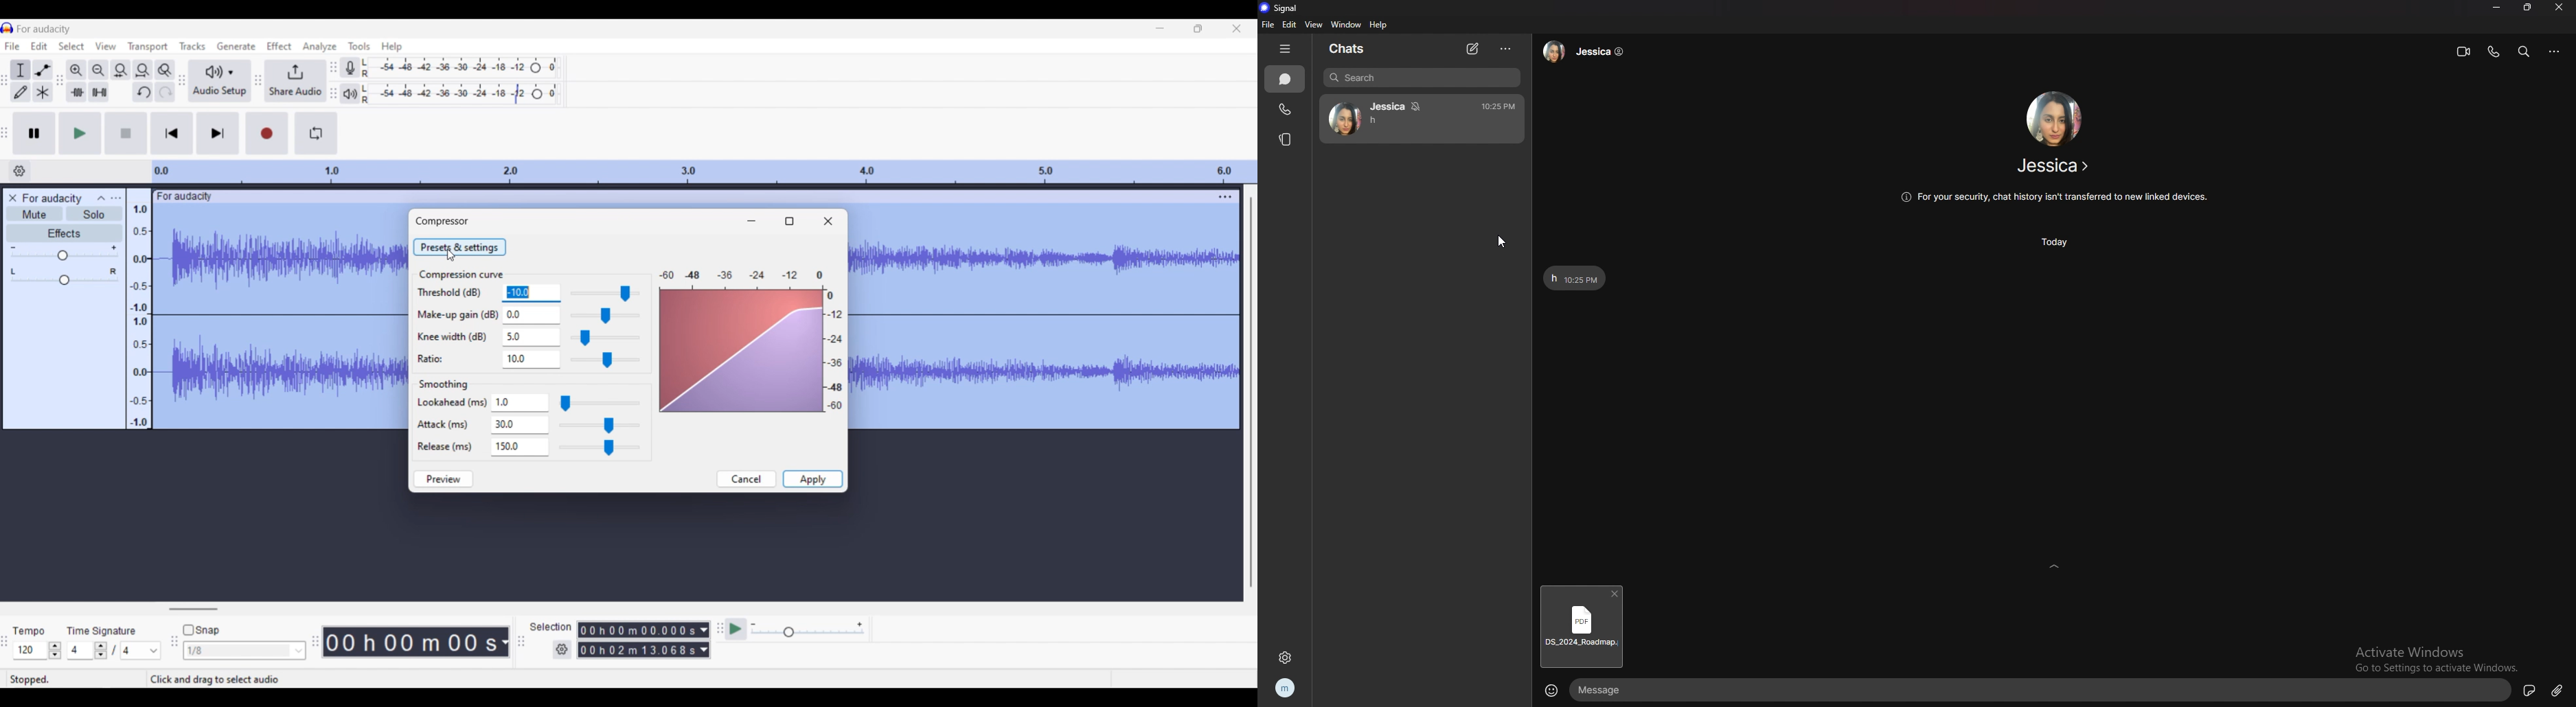 Image resolution: width=2576 pixels, height=728 pixels. Describe the element at coordinates (100, 70) in the screenshot. I see `Zoom out` at that location.